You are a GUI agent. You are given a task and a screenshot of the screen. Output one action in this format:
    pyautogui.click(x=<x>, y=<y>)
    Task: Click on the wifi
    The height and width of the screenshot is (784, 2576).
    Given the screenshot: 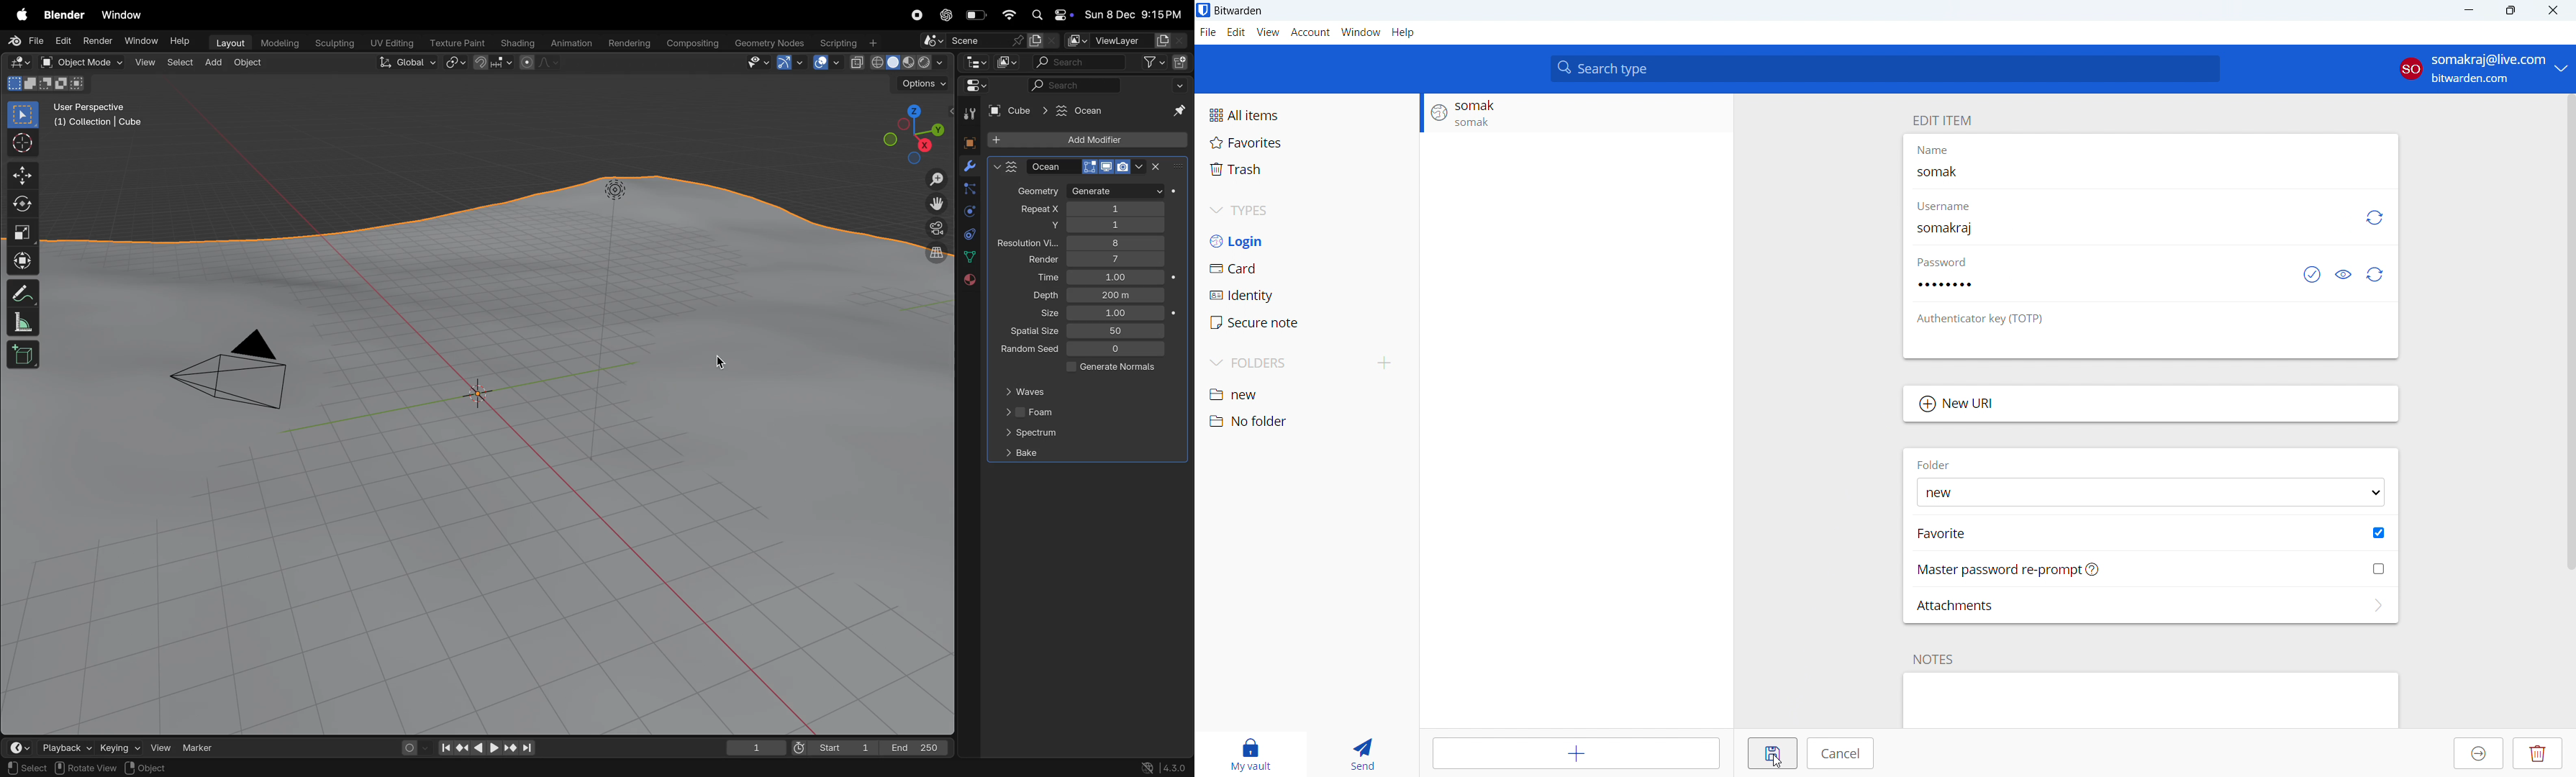 What is the action you would take?
    pyautogui.click(x=1009, y=15)
    